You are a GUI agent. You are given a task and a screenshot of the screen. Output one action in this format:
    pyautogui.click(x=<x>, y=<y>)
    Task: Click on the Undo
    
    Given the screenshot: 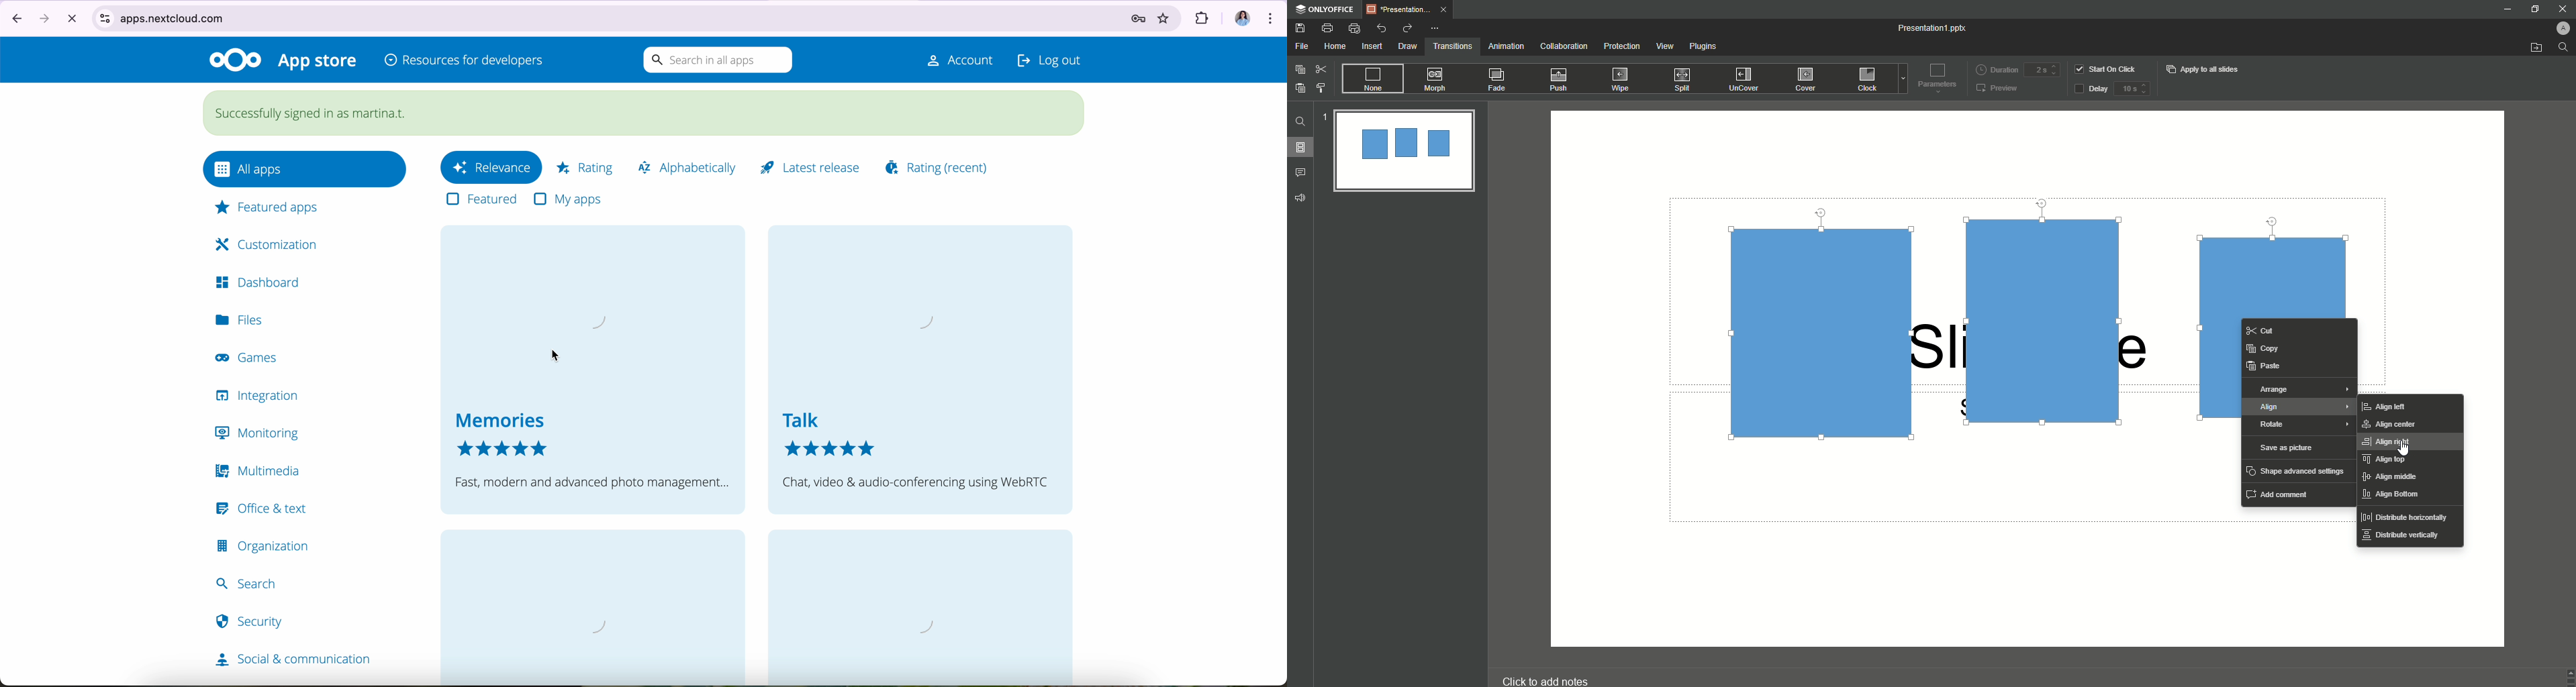 What is the action you would take?
    pyautogui.click(x=1382, y=28)
    